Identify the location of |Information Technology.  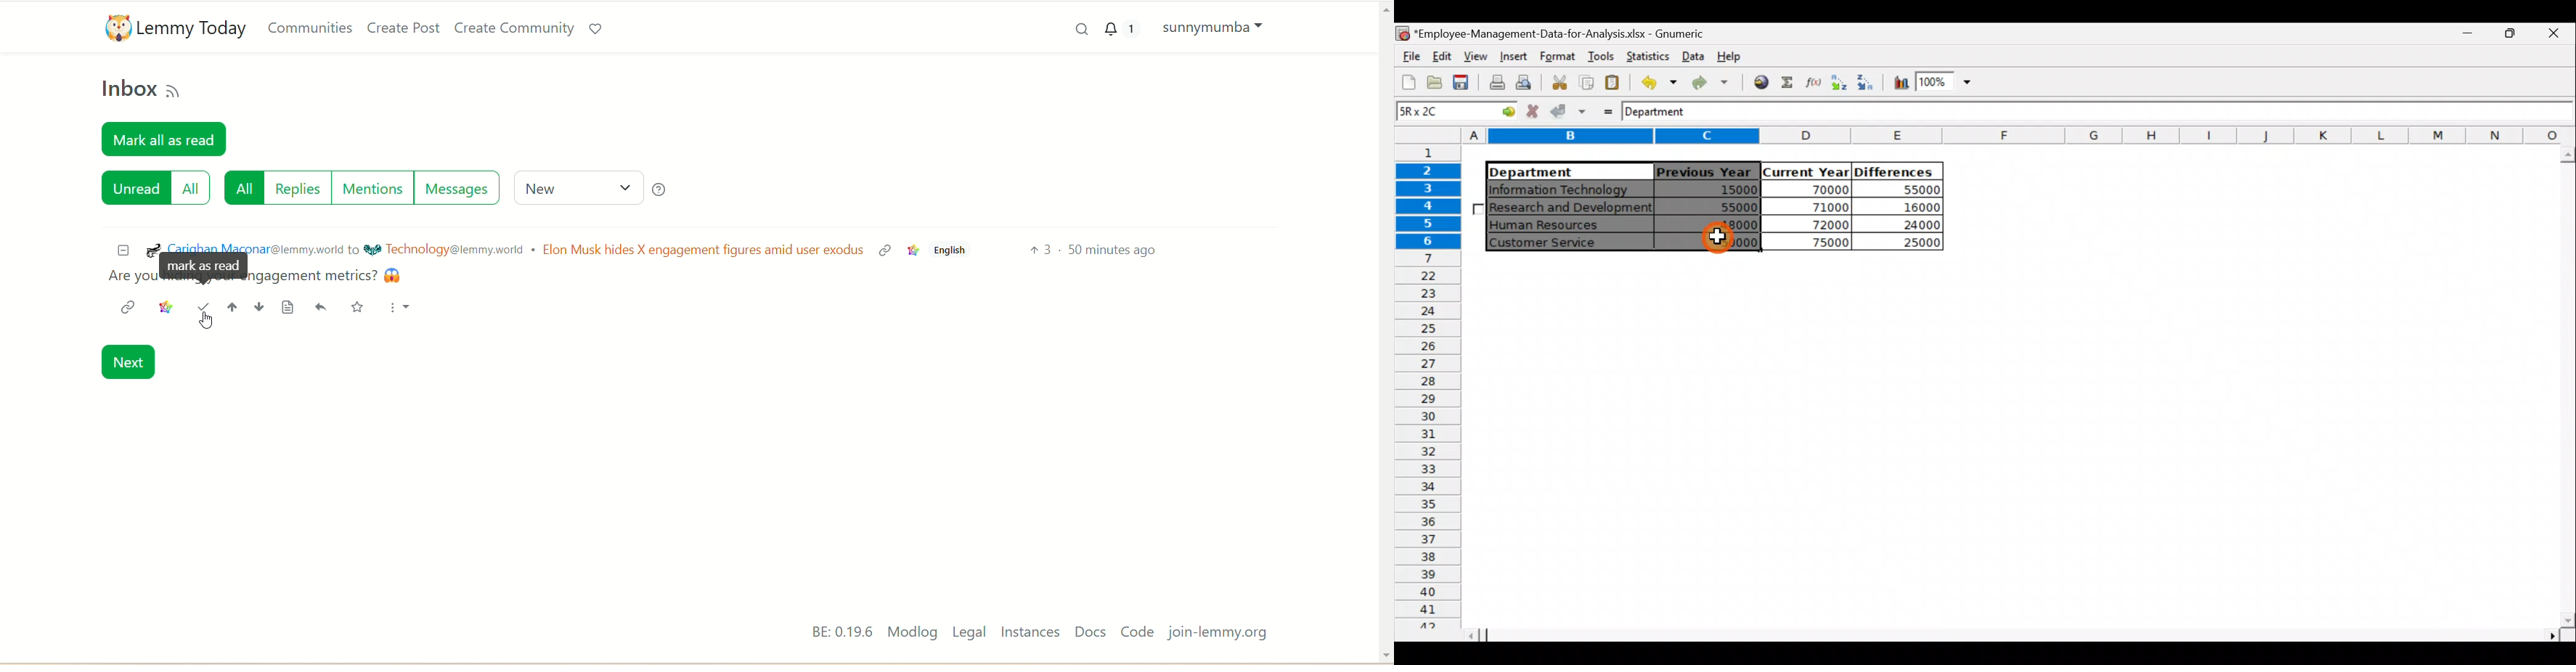
(1568, 189).